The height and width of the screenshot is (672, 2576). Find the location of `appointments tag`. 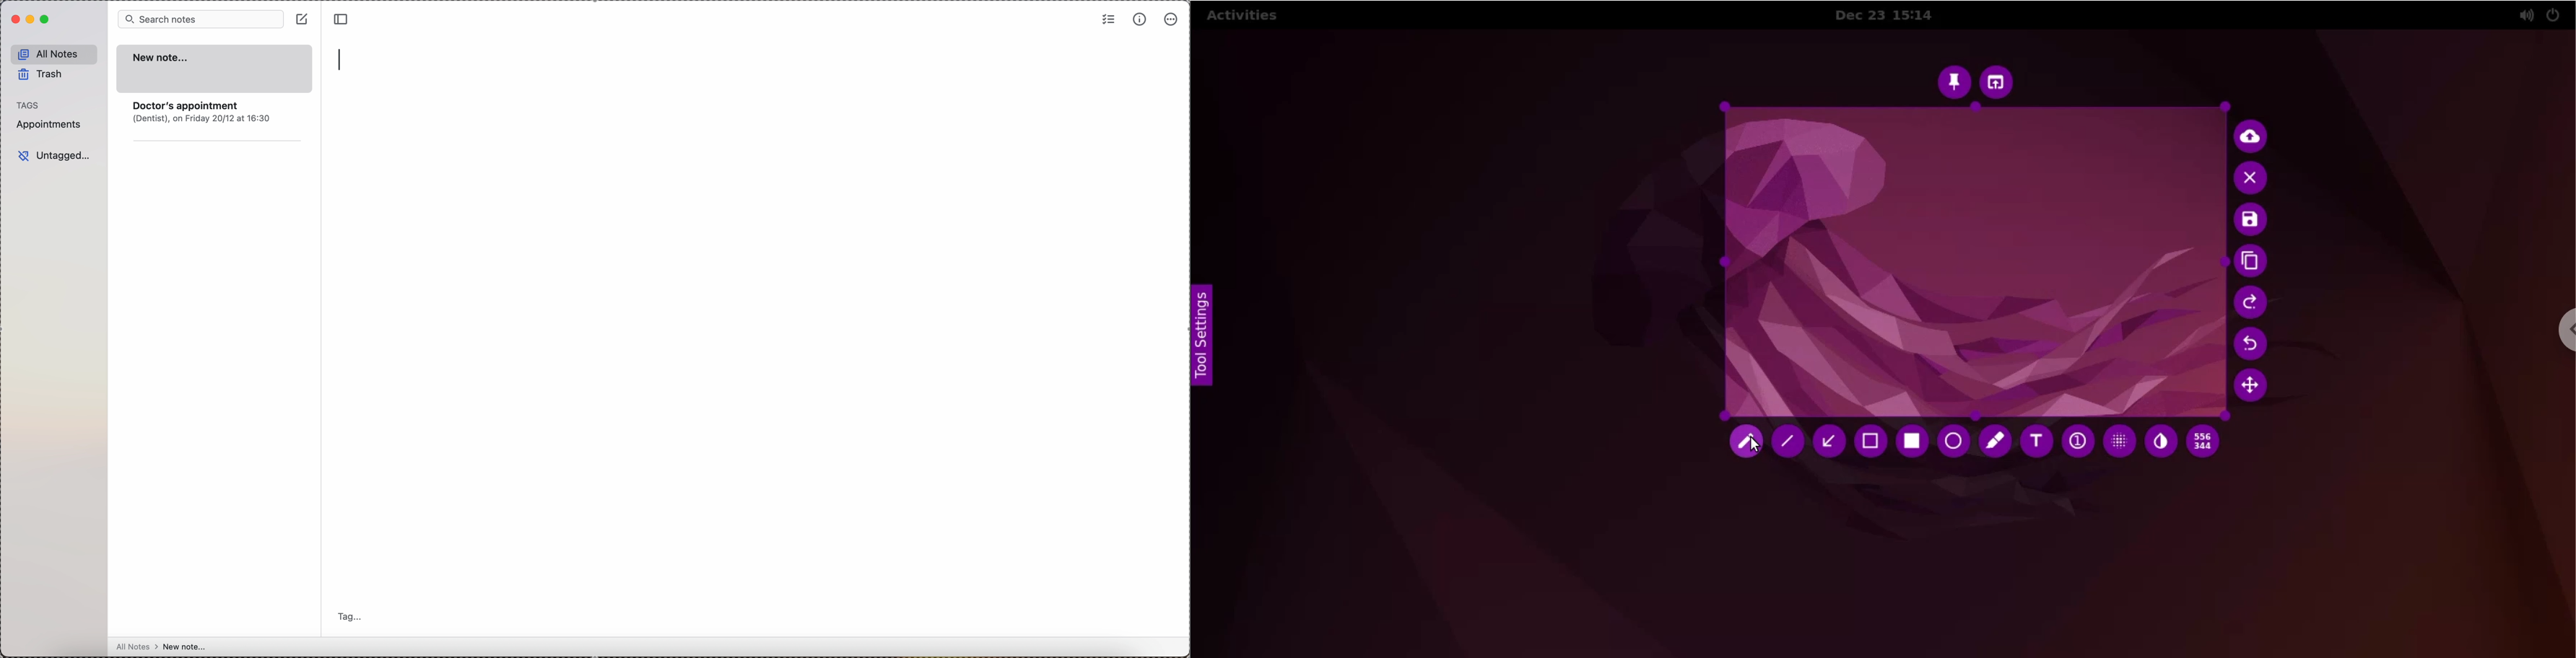

appointments tag is located at coordinates (51, 127).